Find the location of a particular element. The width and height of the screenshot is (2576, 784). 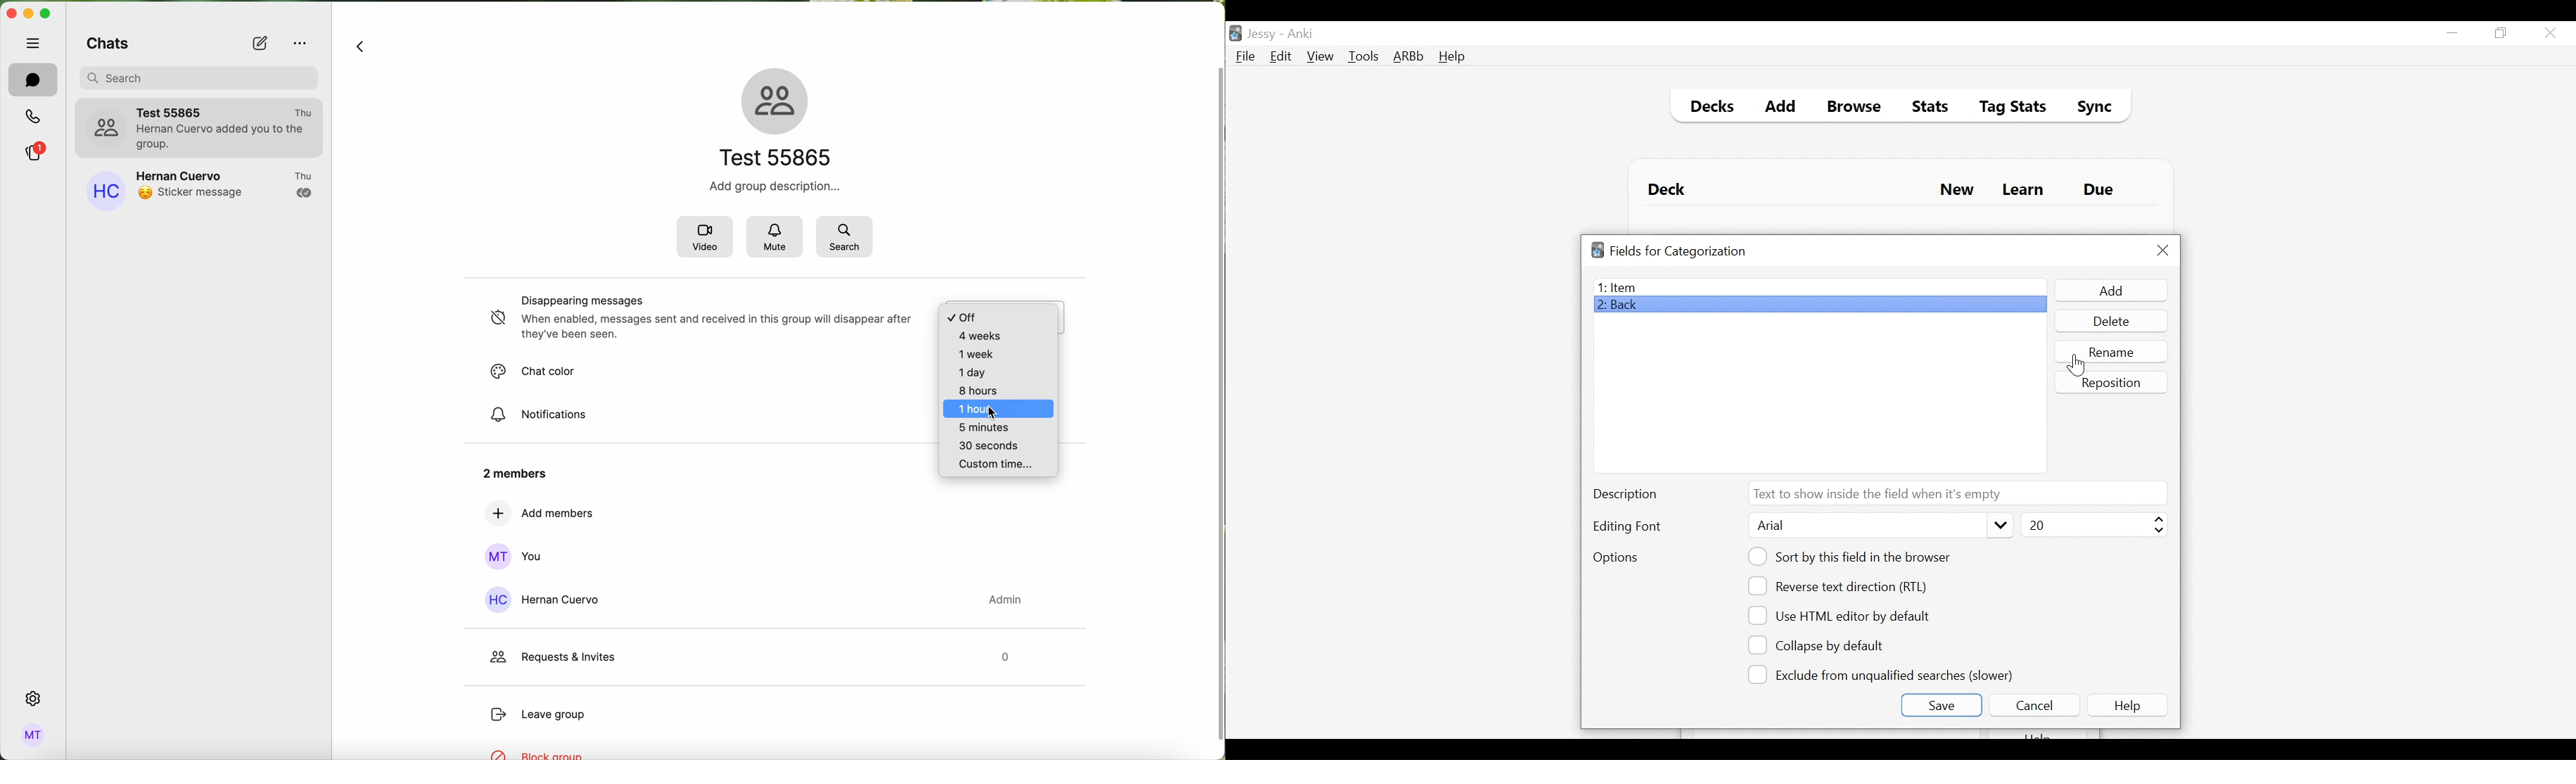

Hernan Cuervo contact is located at coordinates (751, 601).